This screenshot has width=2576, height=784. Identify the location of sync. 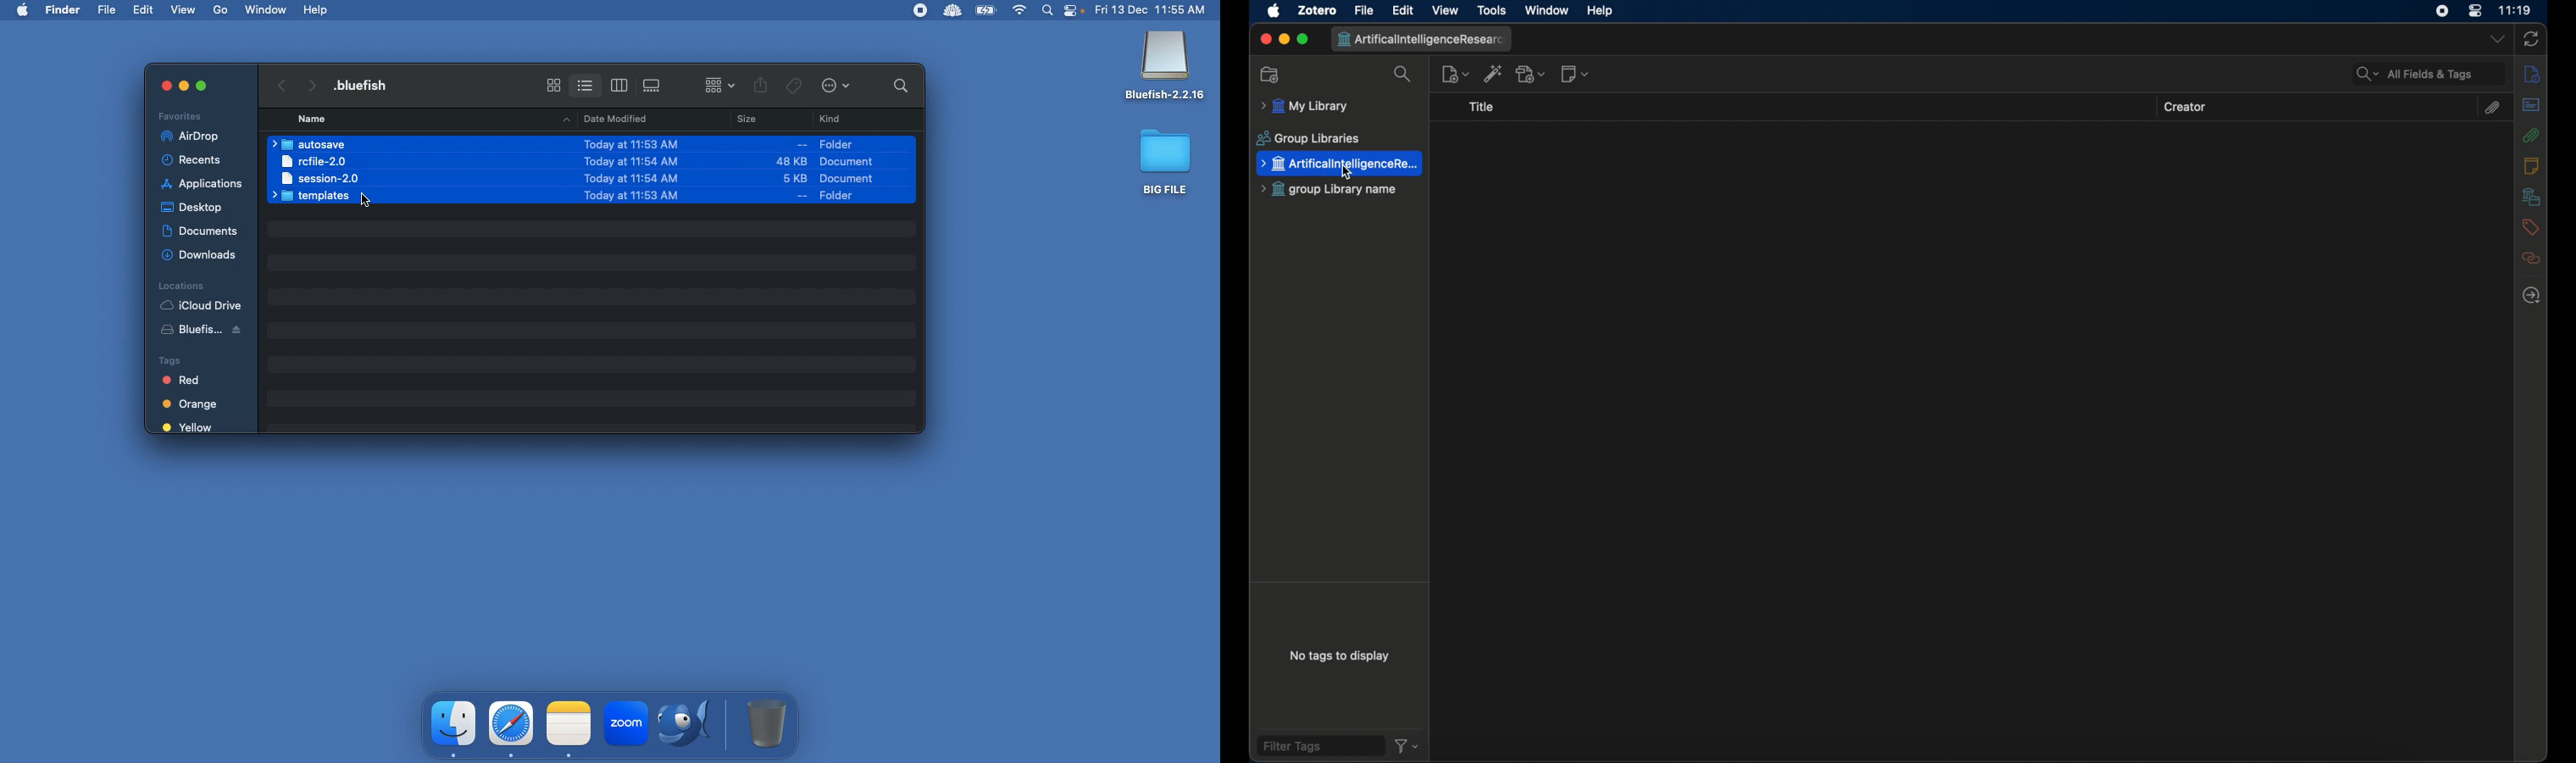
(2531, 38).